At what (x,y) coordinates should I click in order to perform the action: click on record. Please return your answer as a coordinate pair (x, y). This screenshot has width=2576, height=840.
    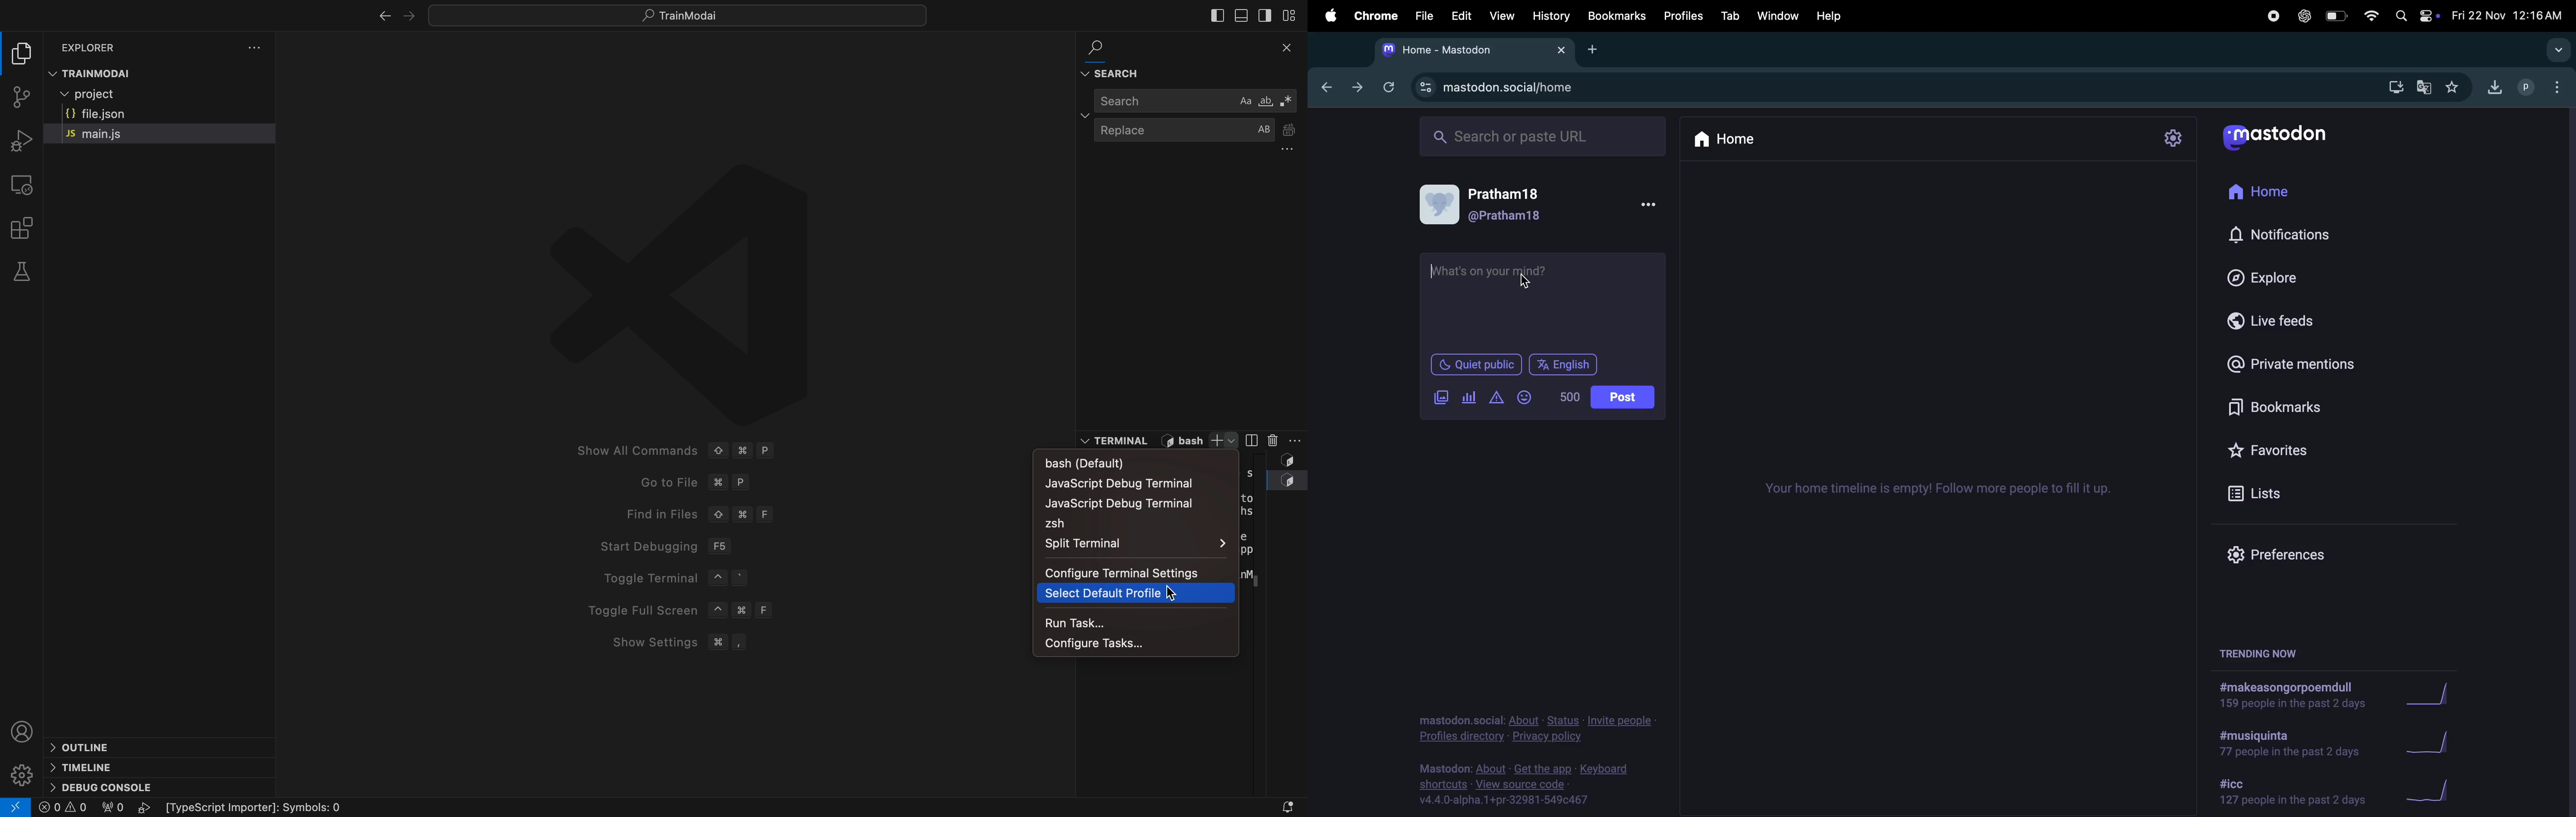
    Looking at the image, I should click on (2270, 16).